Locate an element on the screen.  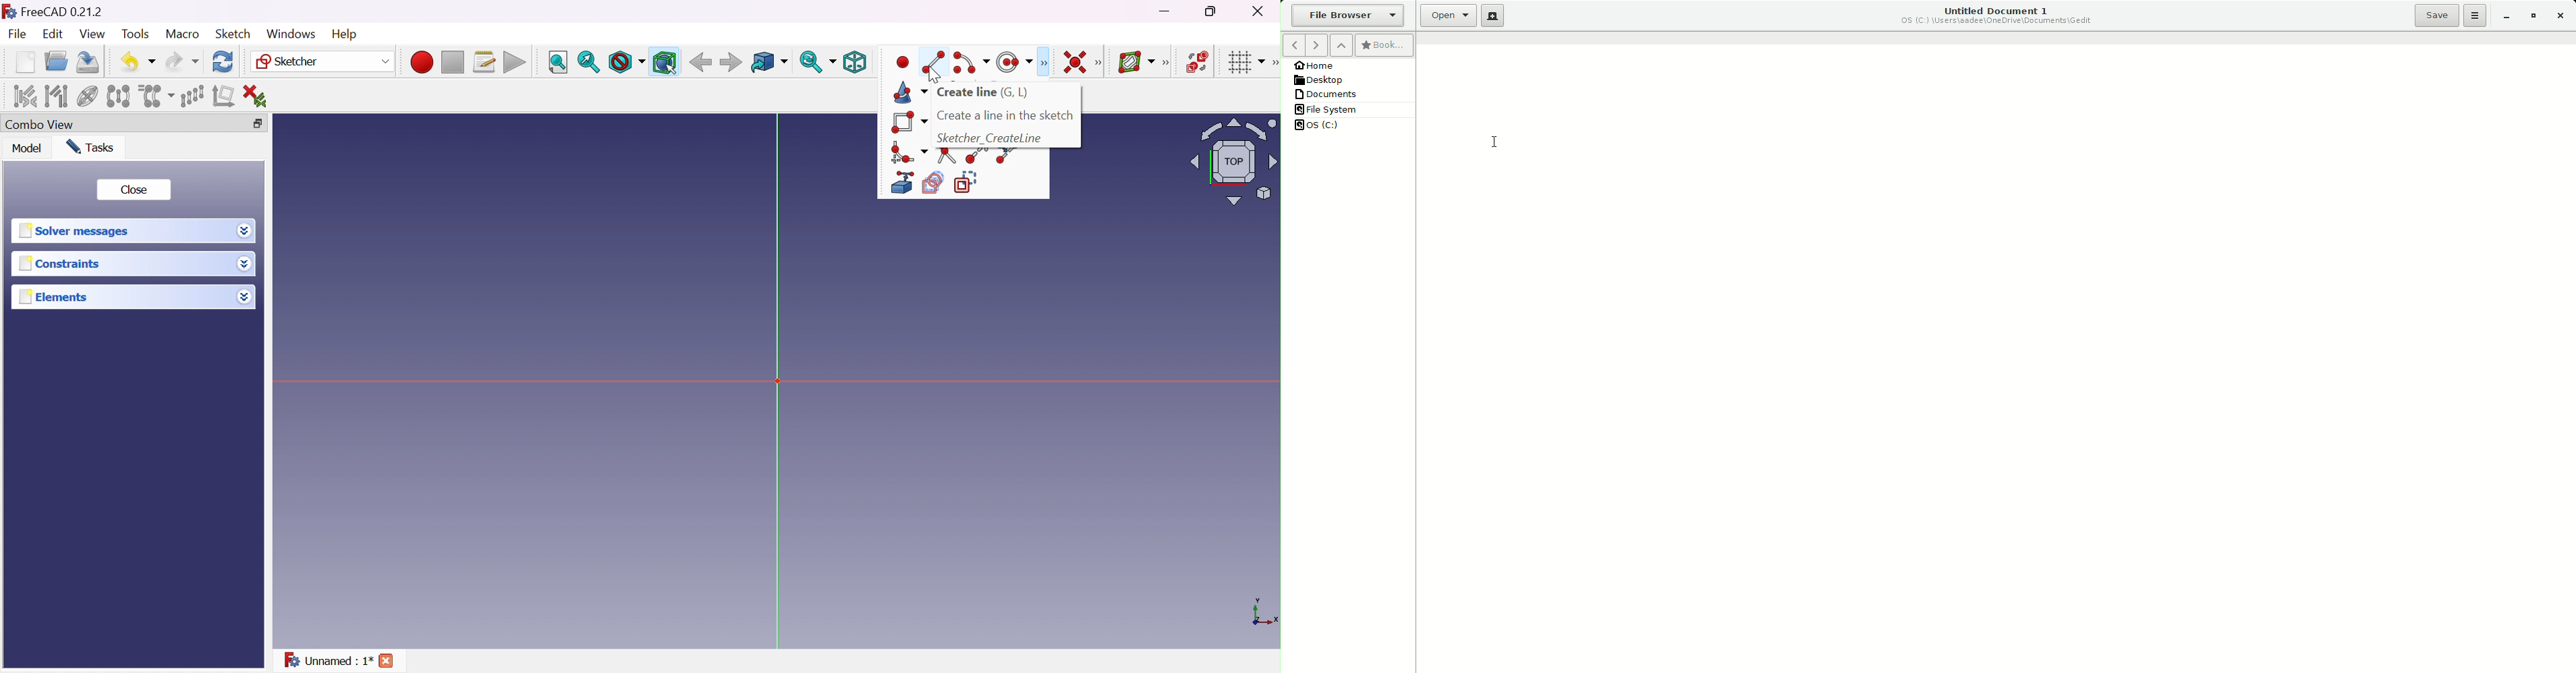
Create fillet is located at coordinates (908, 152).